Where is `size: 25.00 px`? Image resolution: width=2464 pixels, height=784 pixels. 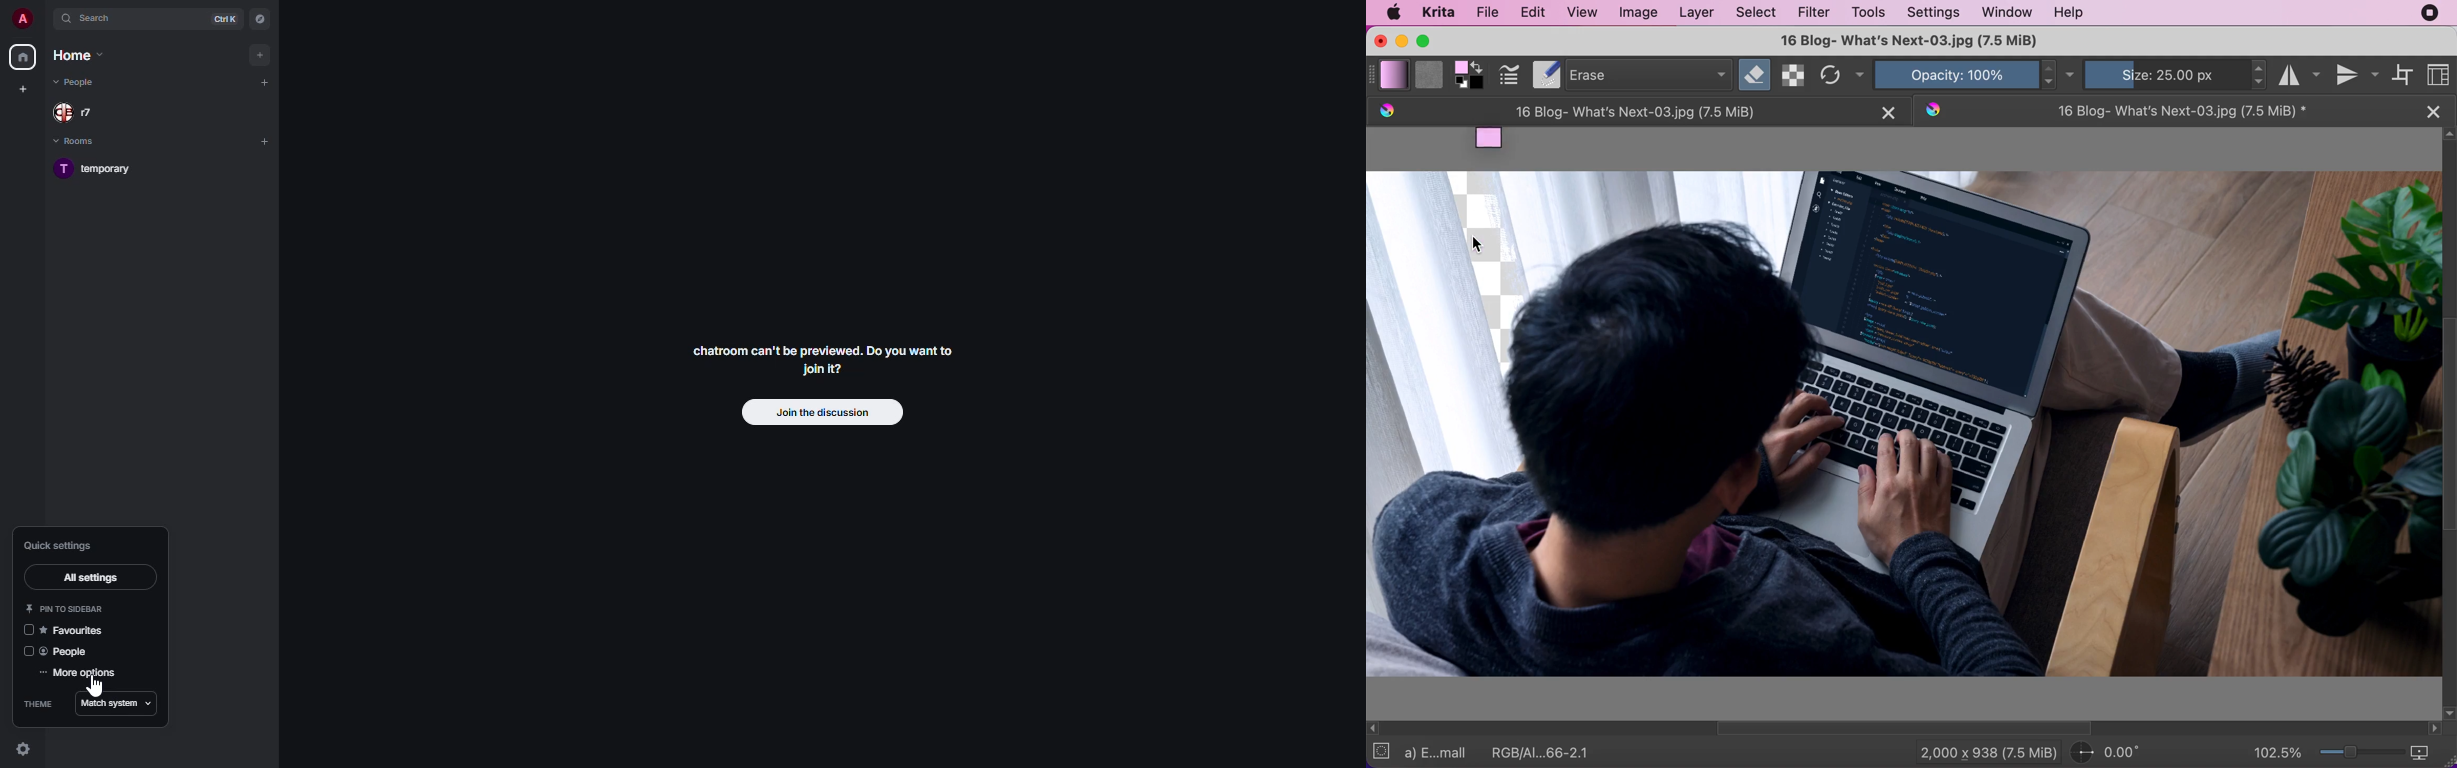 size: 25.00 px is located at coordinates (2166, 74).